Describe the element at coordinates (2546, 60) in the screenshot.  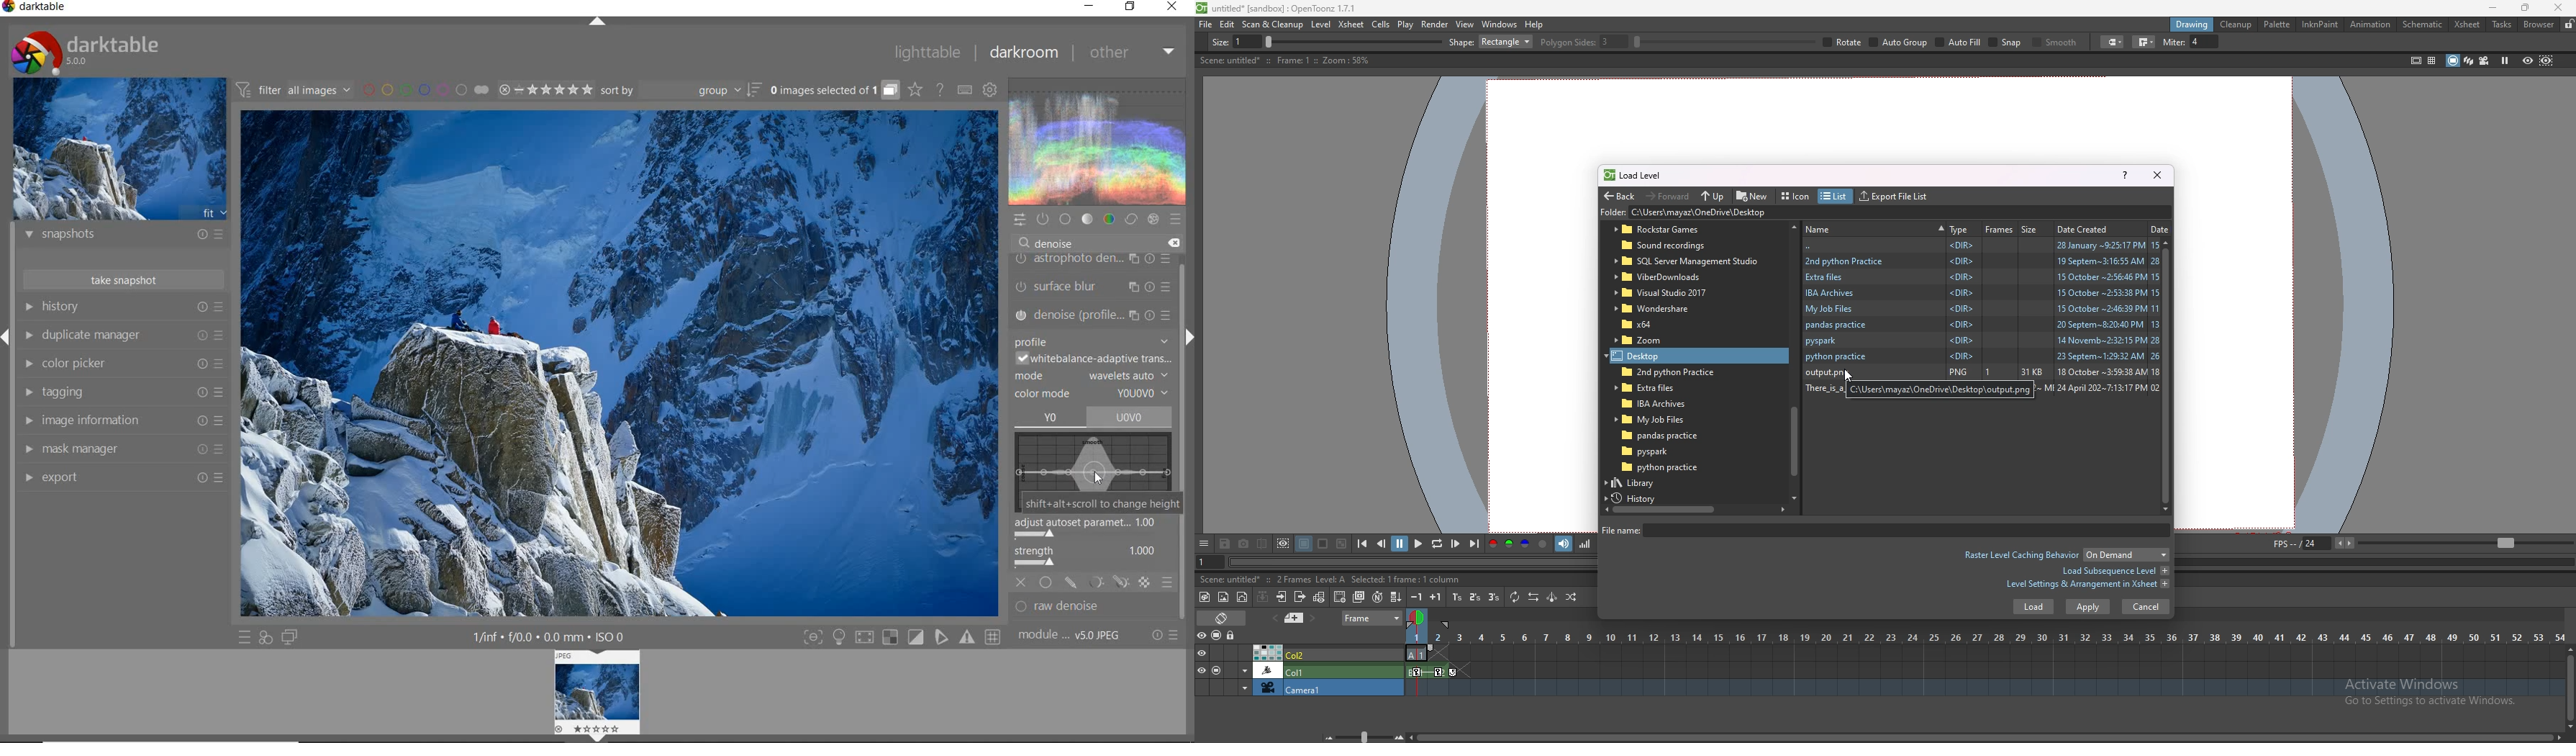
I see `sub camera preview` at that location.